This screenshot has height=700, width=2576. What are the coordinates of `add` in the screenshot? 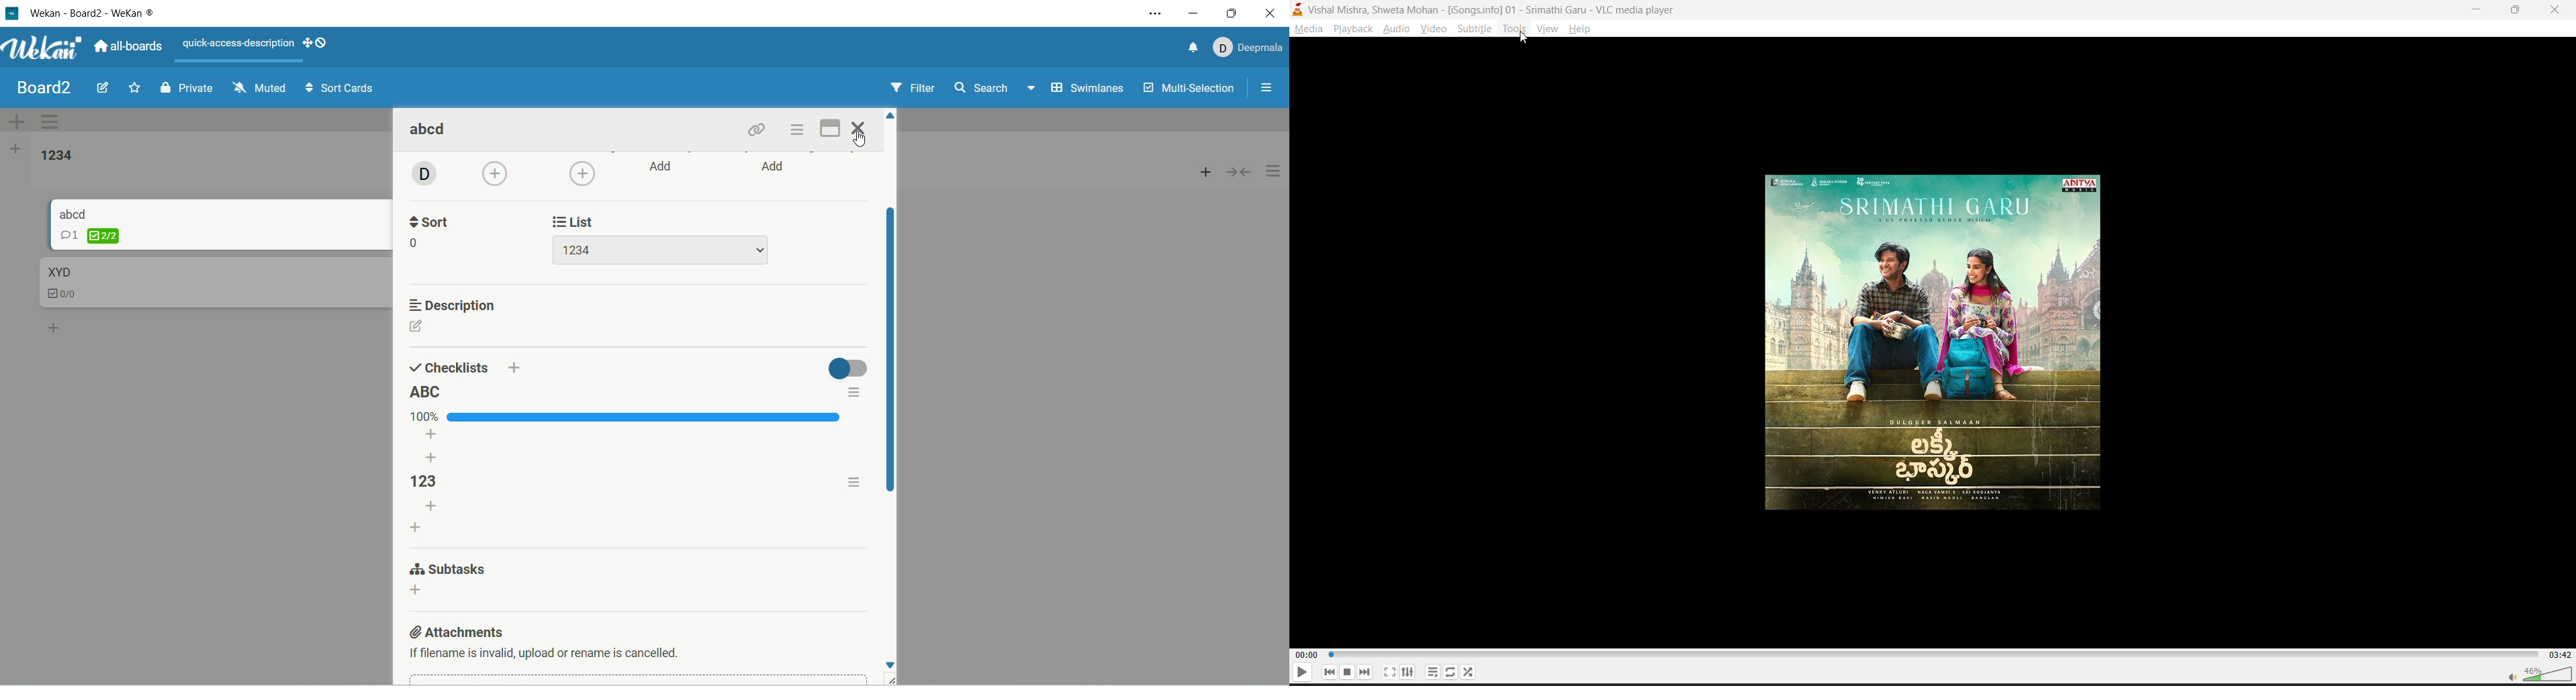 It's located at (497, 175).